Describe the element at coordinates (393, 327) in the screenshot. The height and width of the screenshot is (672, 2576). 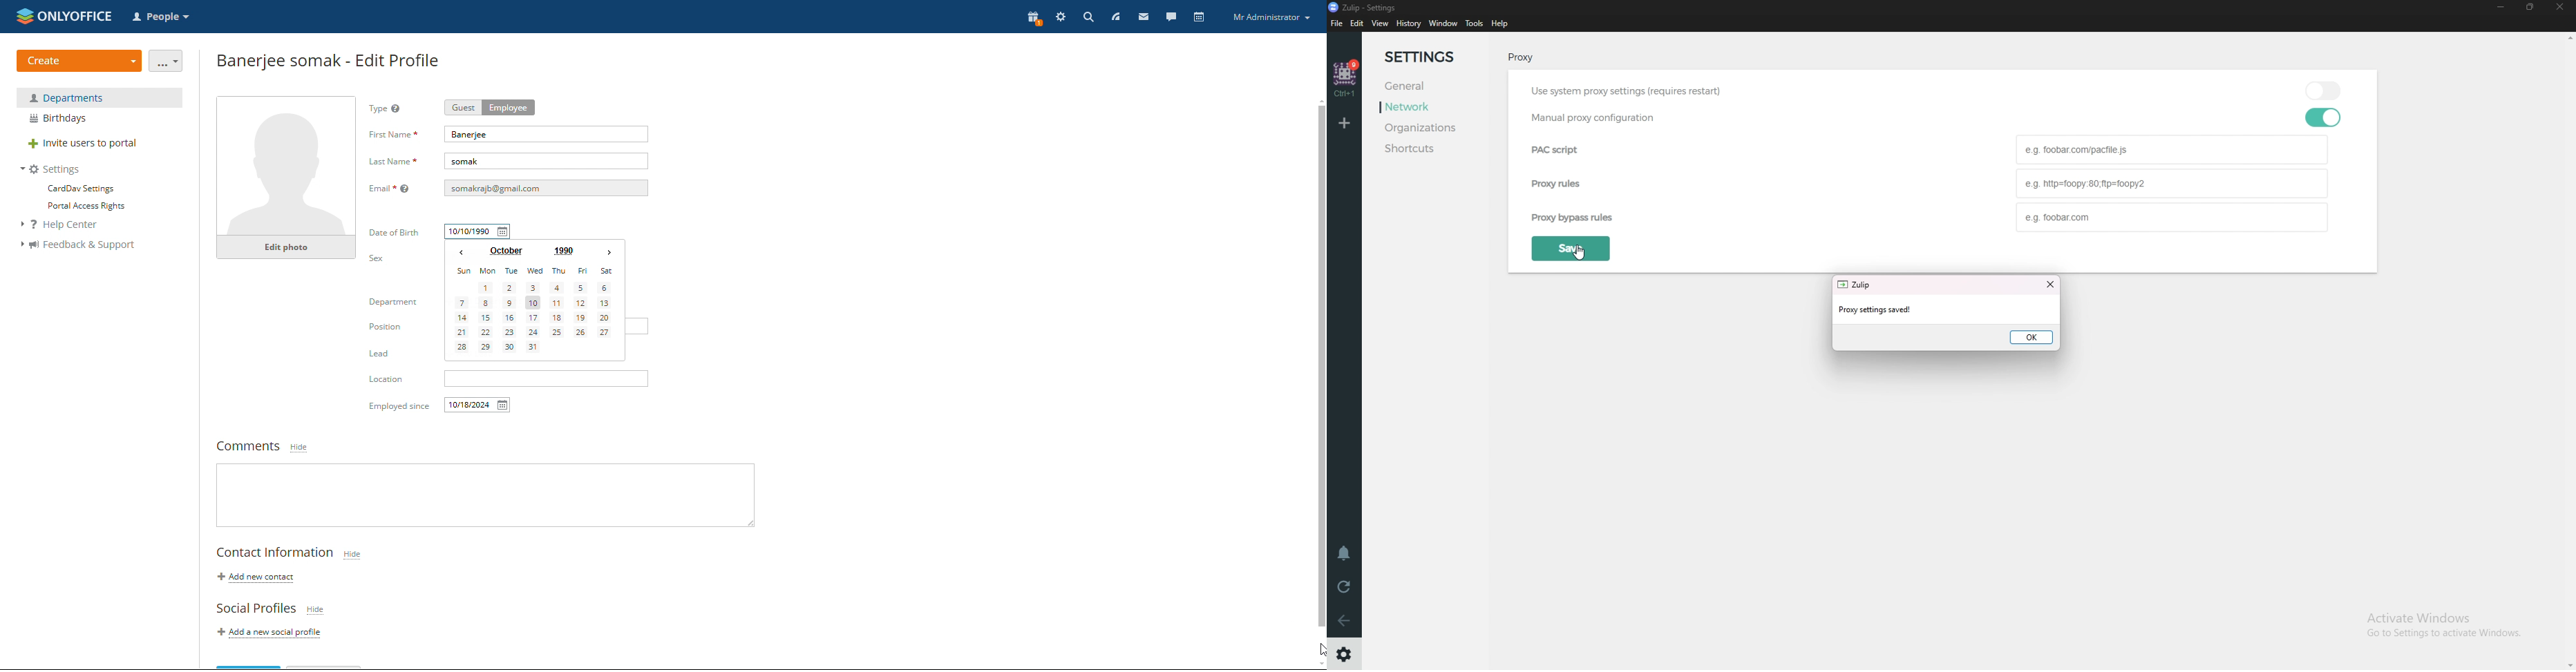
I see `Position` at that location.